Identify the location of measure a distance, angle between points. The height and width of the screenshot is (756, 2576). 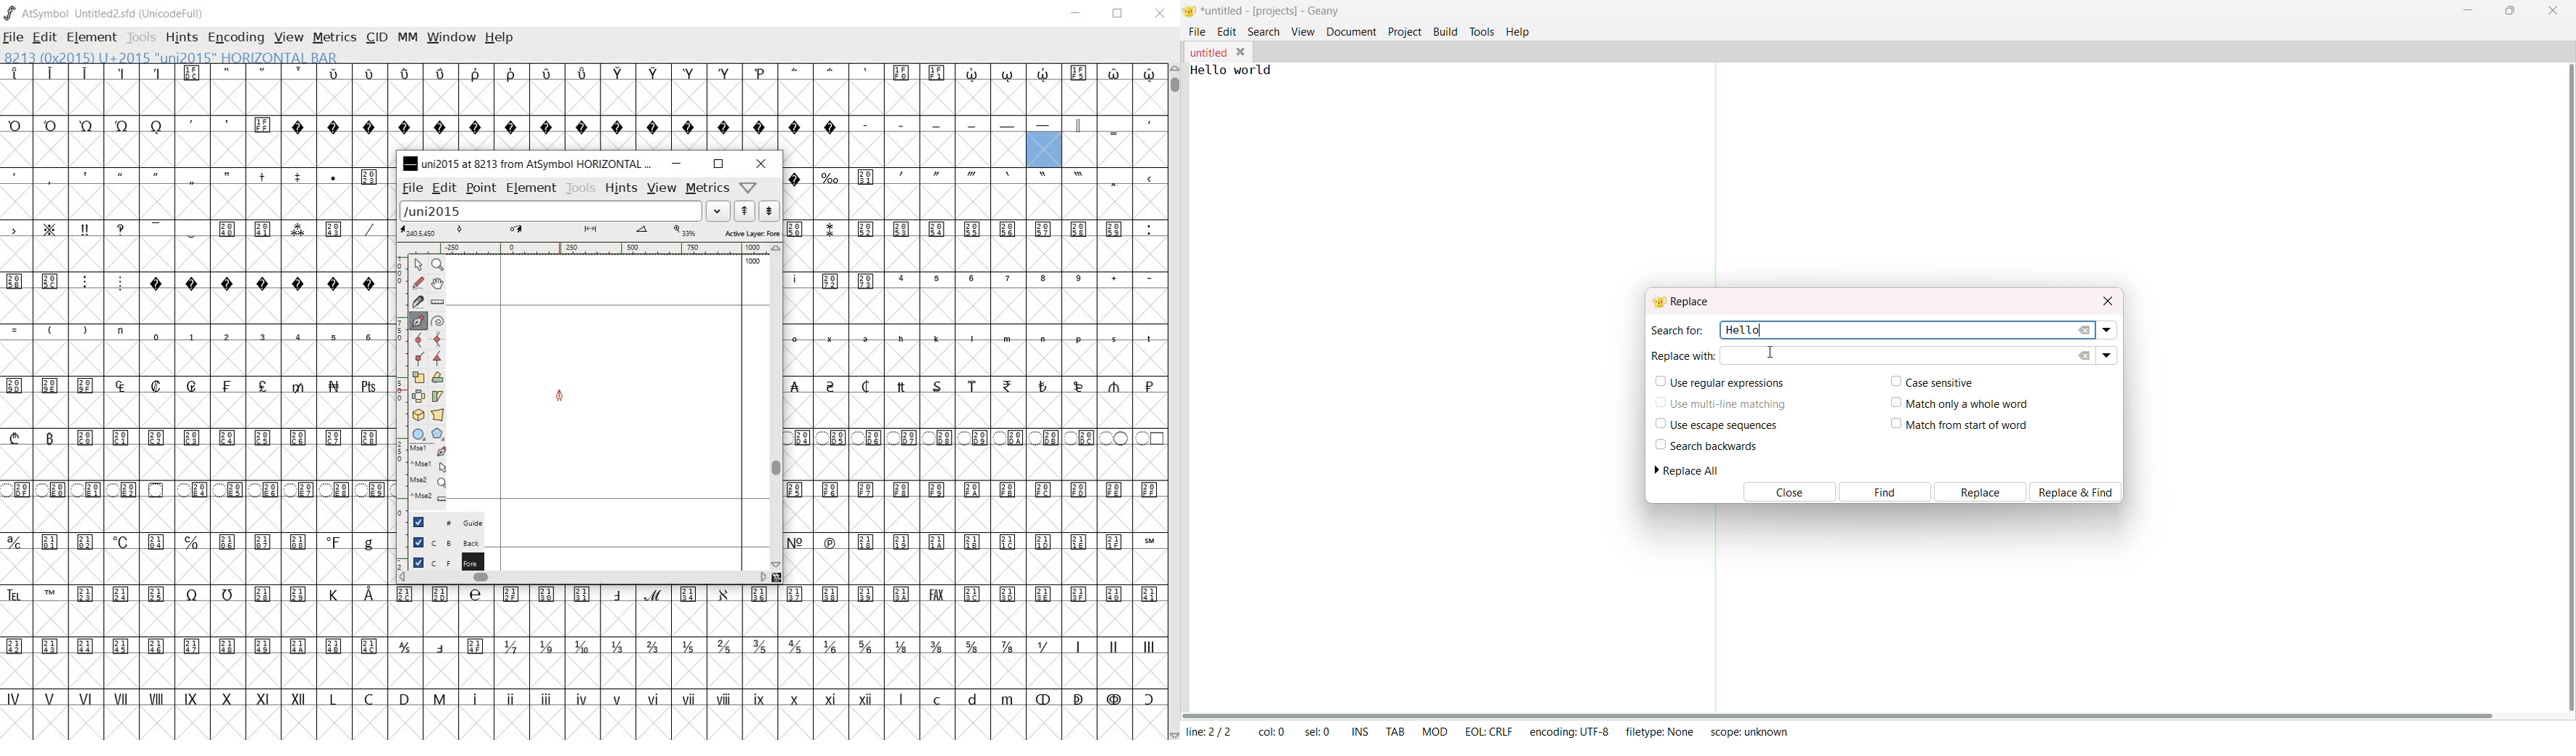
(438, 302).